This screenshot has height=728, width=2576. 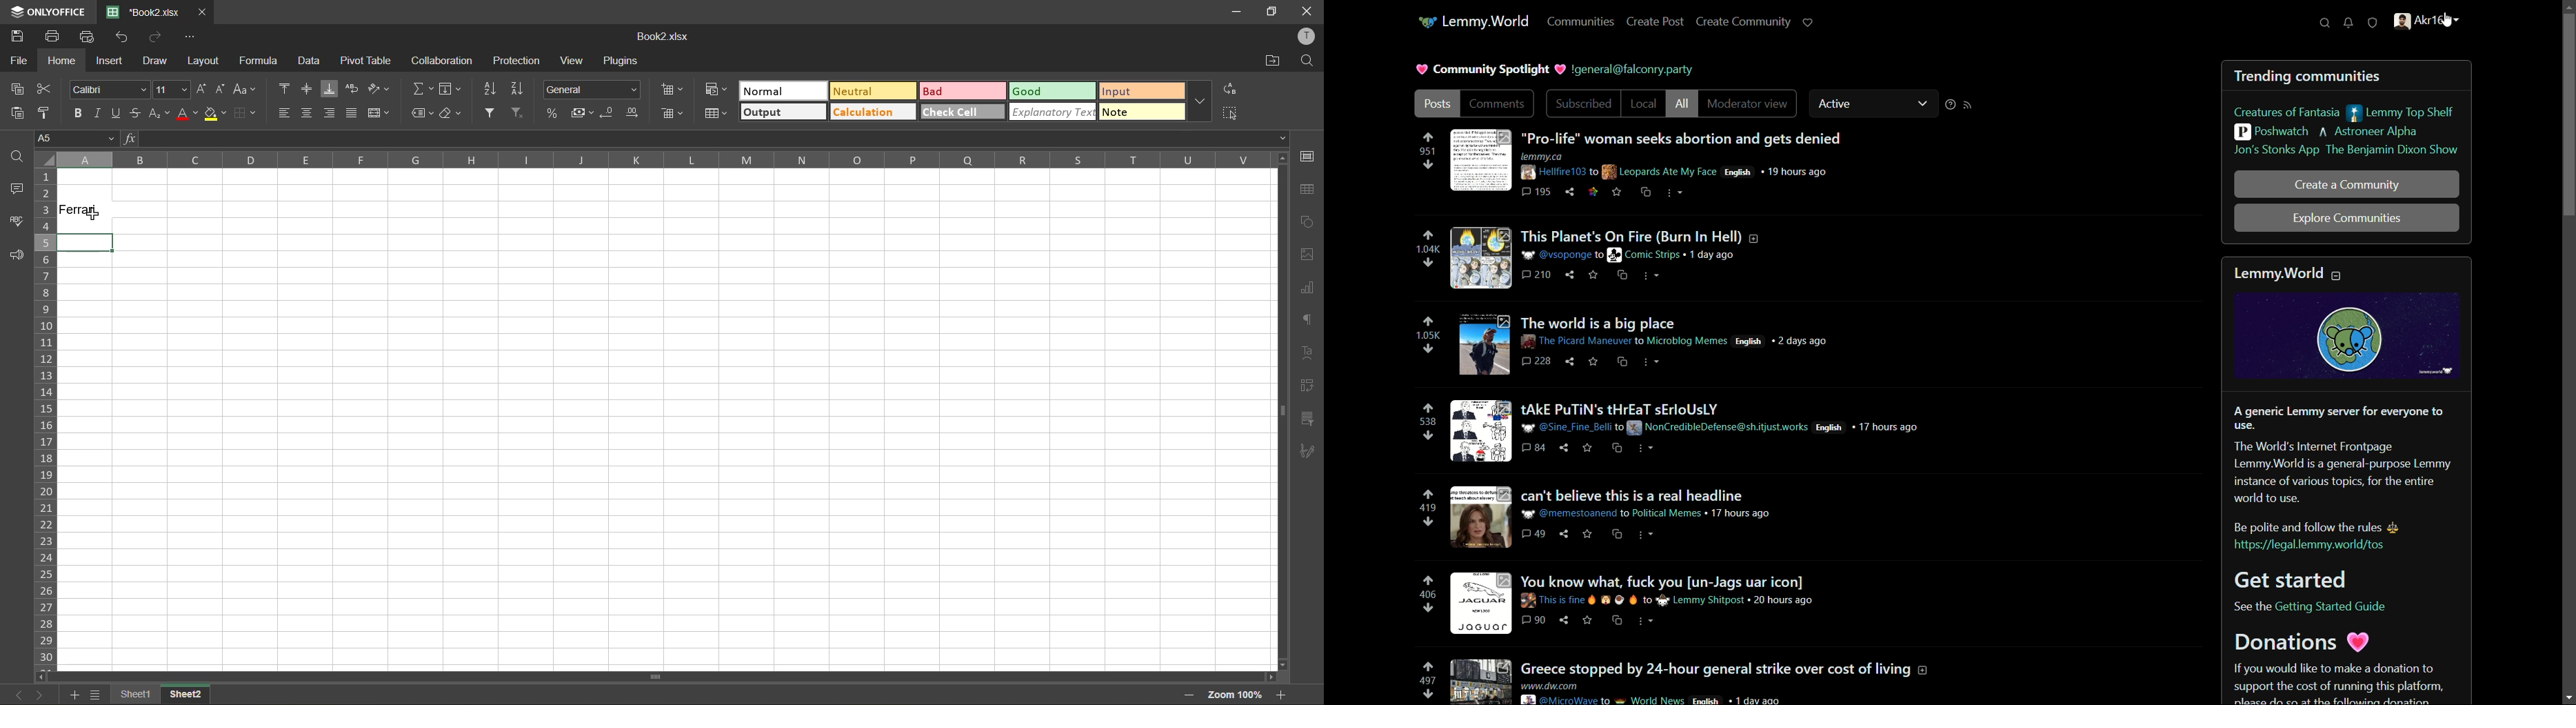 I want to click on home, so click(x=62, y=60).